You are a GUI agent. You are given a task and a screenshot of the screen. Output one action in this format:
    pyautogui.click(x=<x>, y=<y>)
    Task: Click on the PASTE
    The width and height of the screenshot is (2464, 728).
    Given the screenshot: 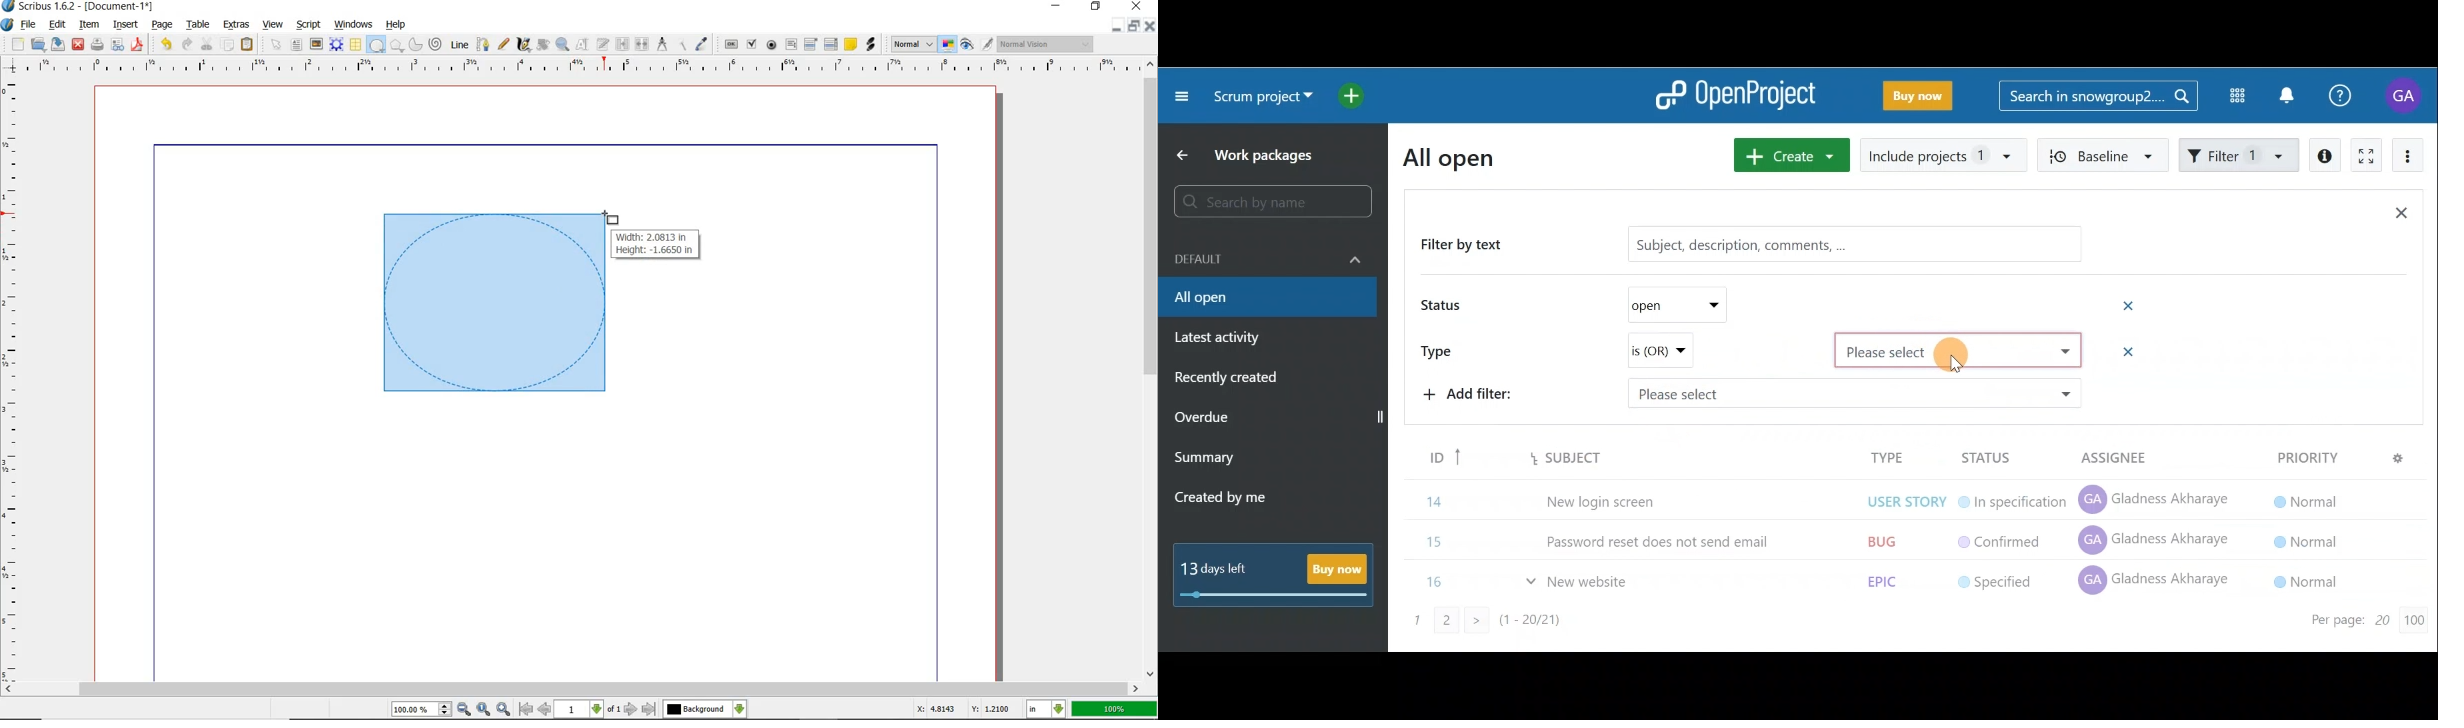 What is the action you would take?
    pyautogui.click(x=247, y=46)
    